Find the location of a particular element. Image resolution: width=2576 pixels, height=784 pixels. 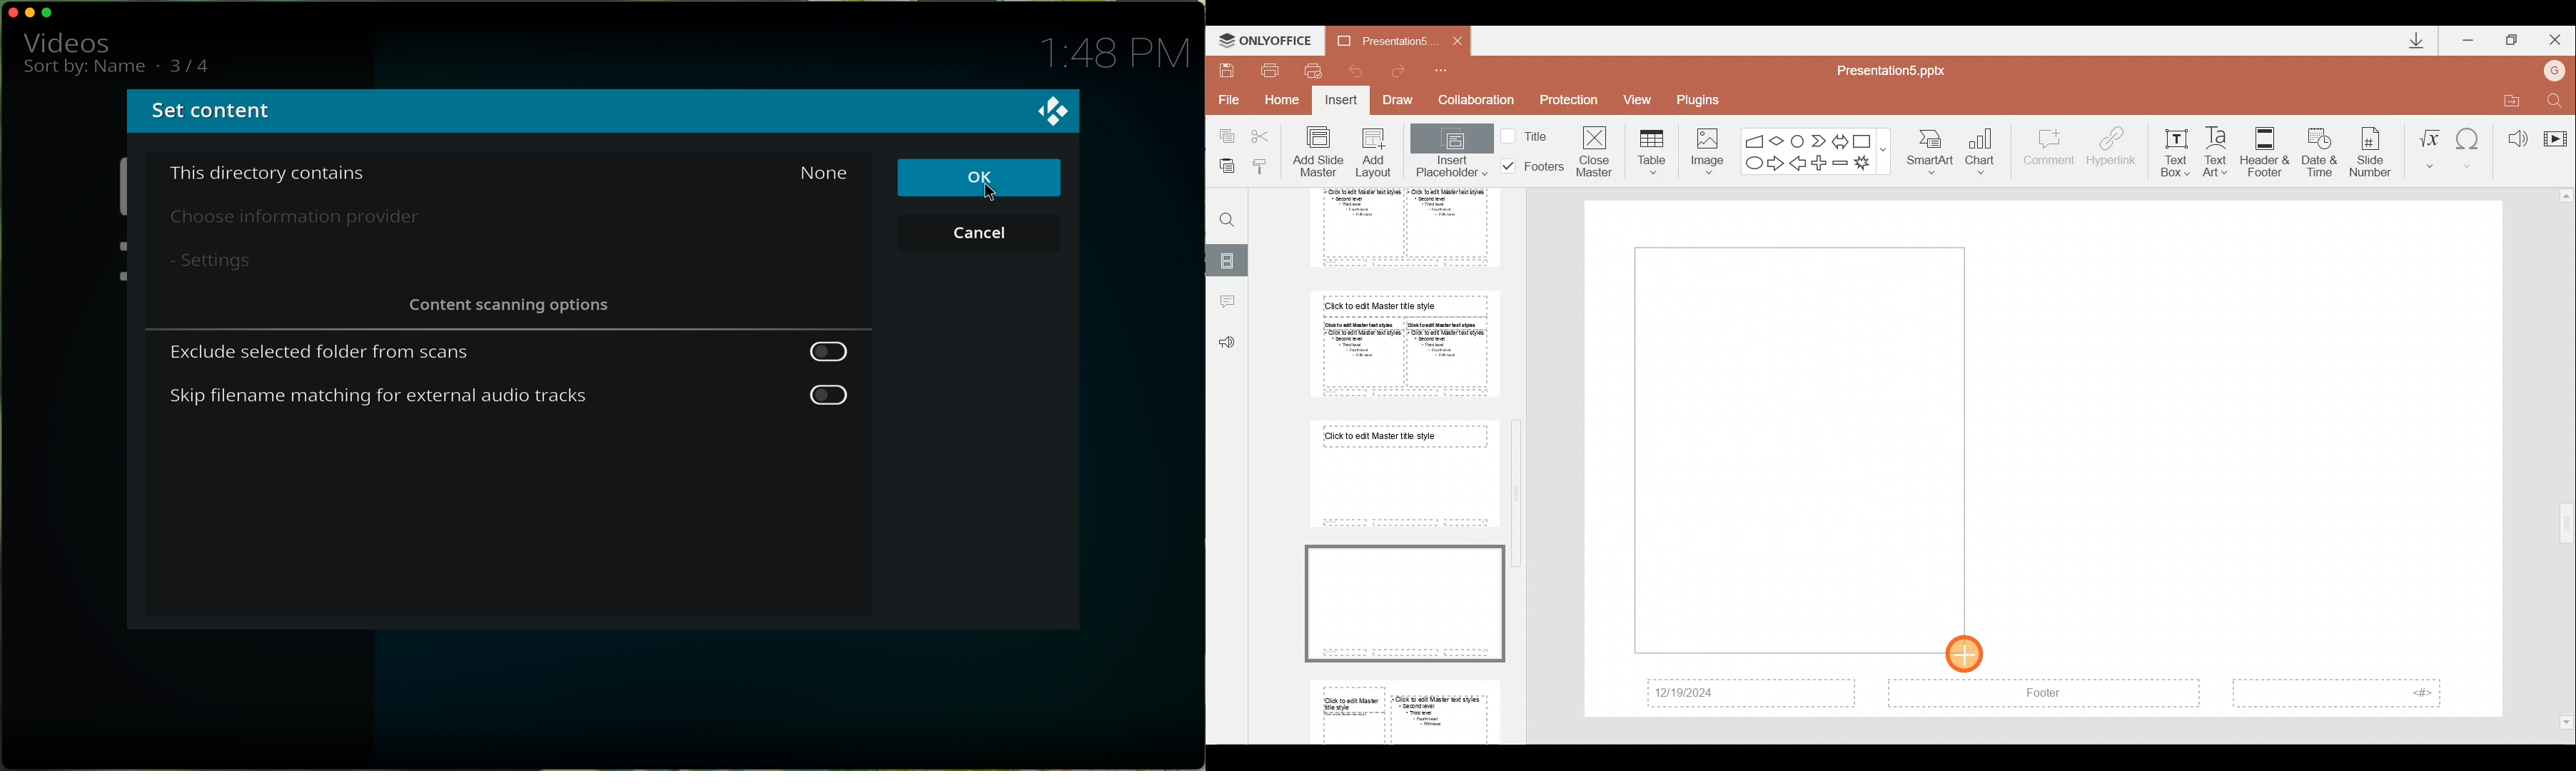

Plus is located at coordinates (1822, 161).